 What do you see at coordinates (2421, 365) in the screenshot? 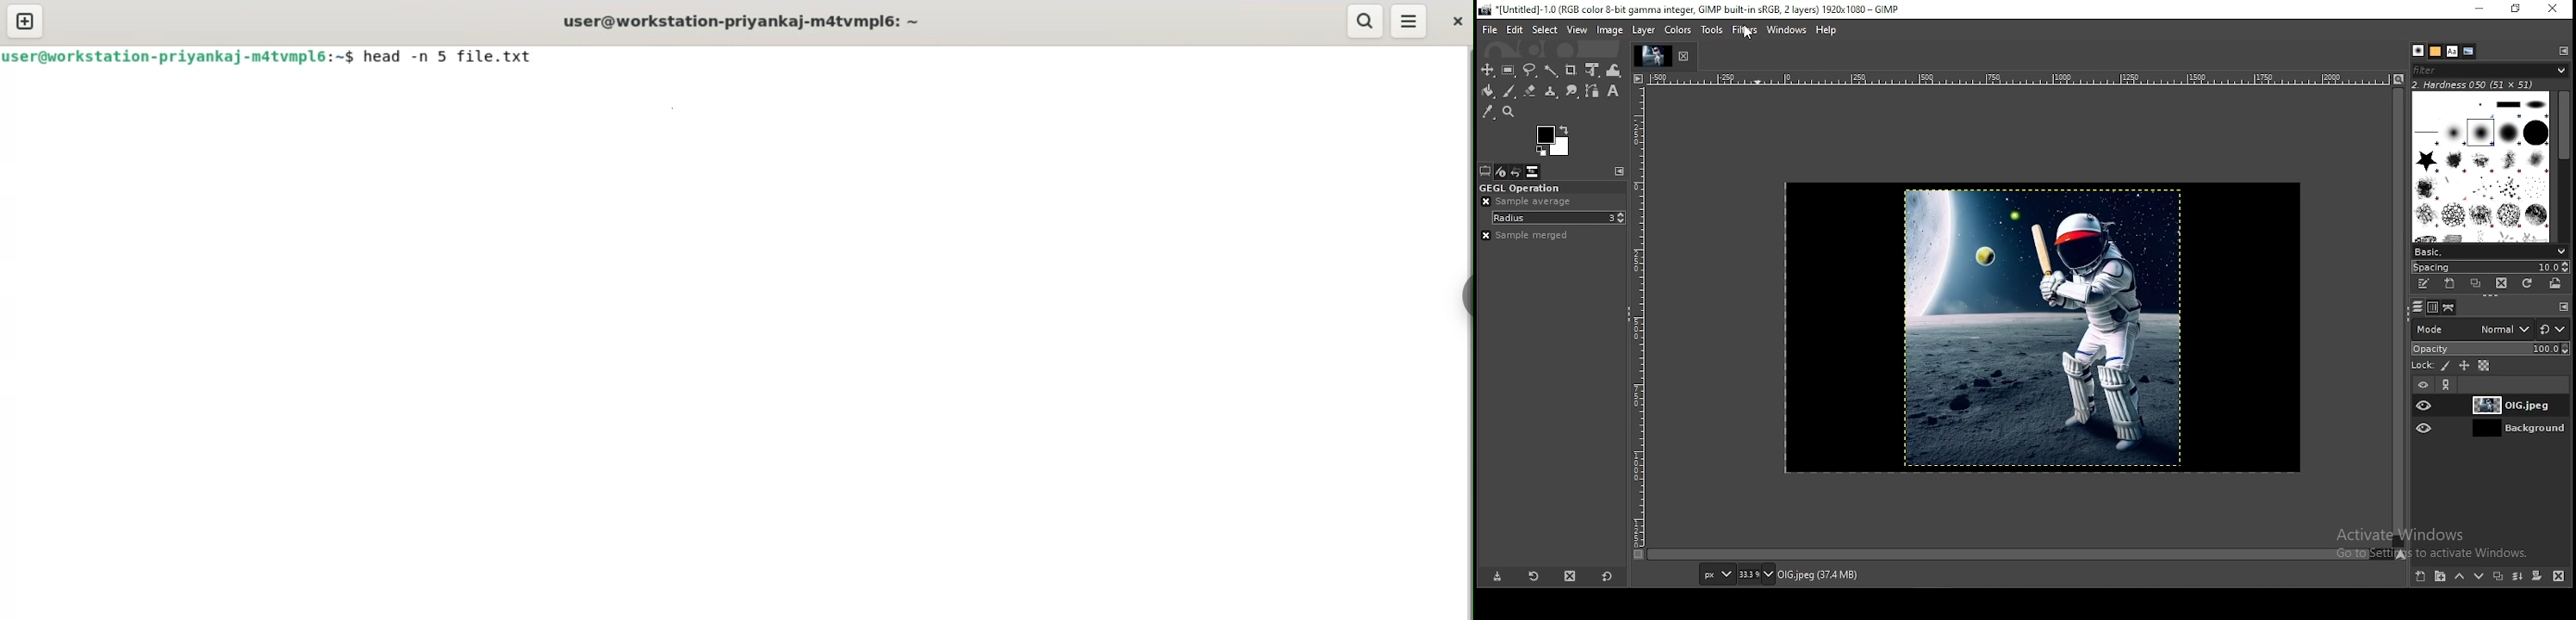
I see `lock:` at bounding box center [2421, 365].